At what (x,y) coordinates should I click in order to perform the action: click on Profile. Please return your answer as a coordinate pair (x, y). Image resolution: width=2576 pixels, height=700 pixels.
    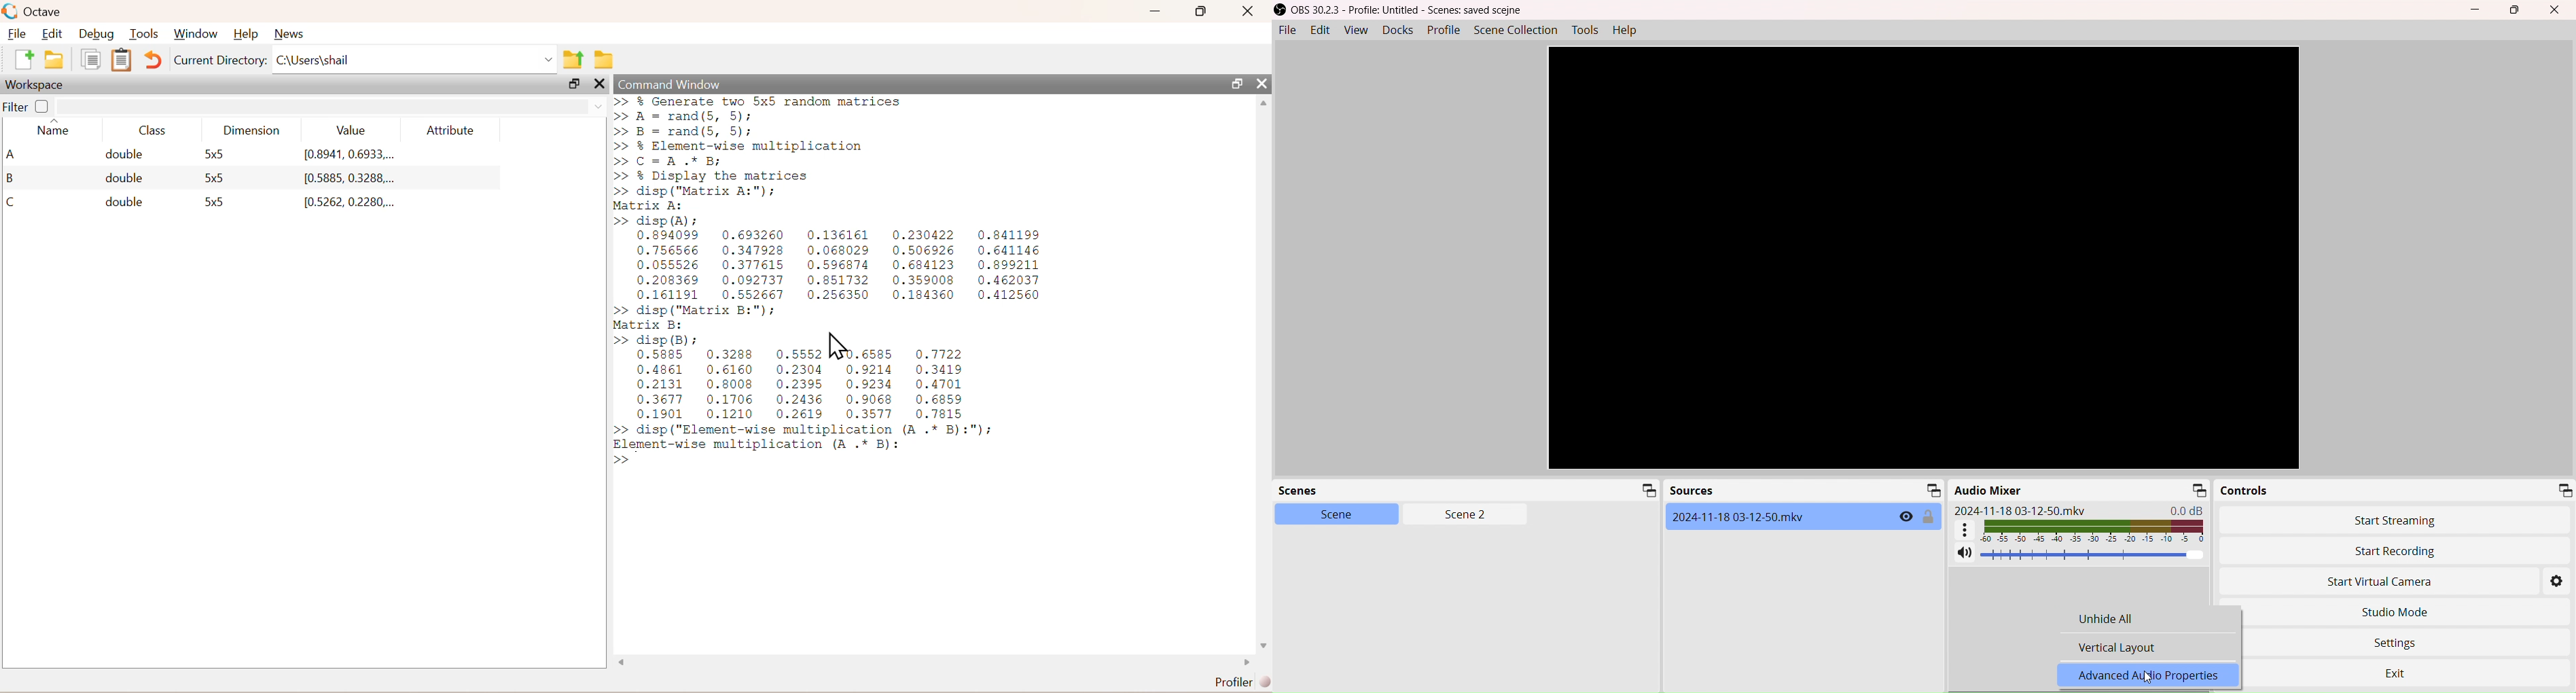
    Looking at the image, I should click on (1444, 30).